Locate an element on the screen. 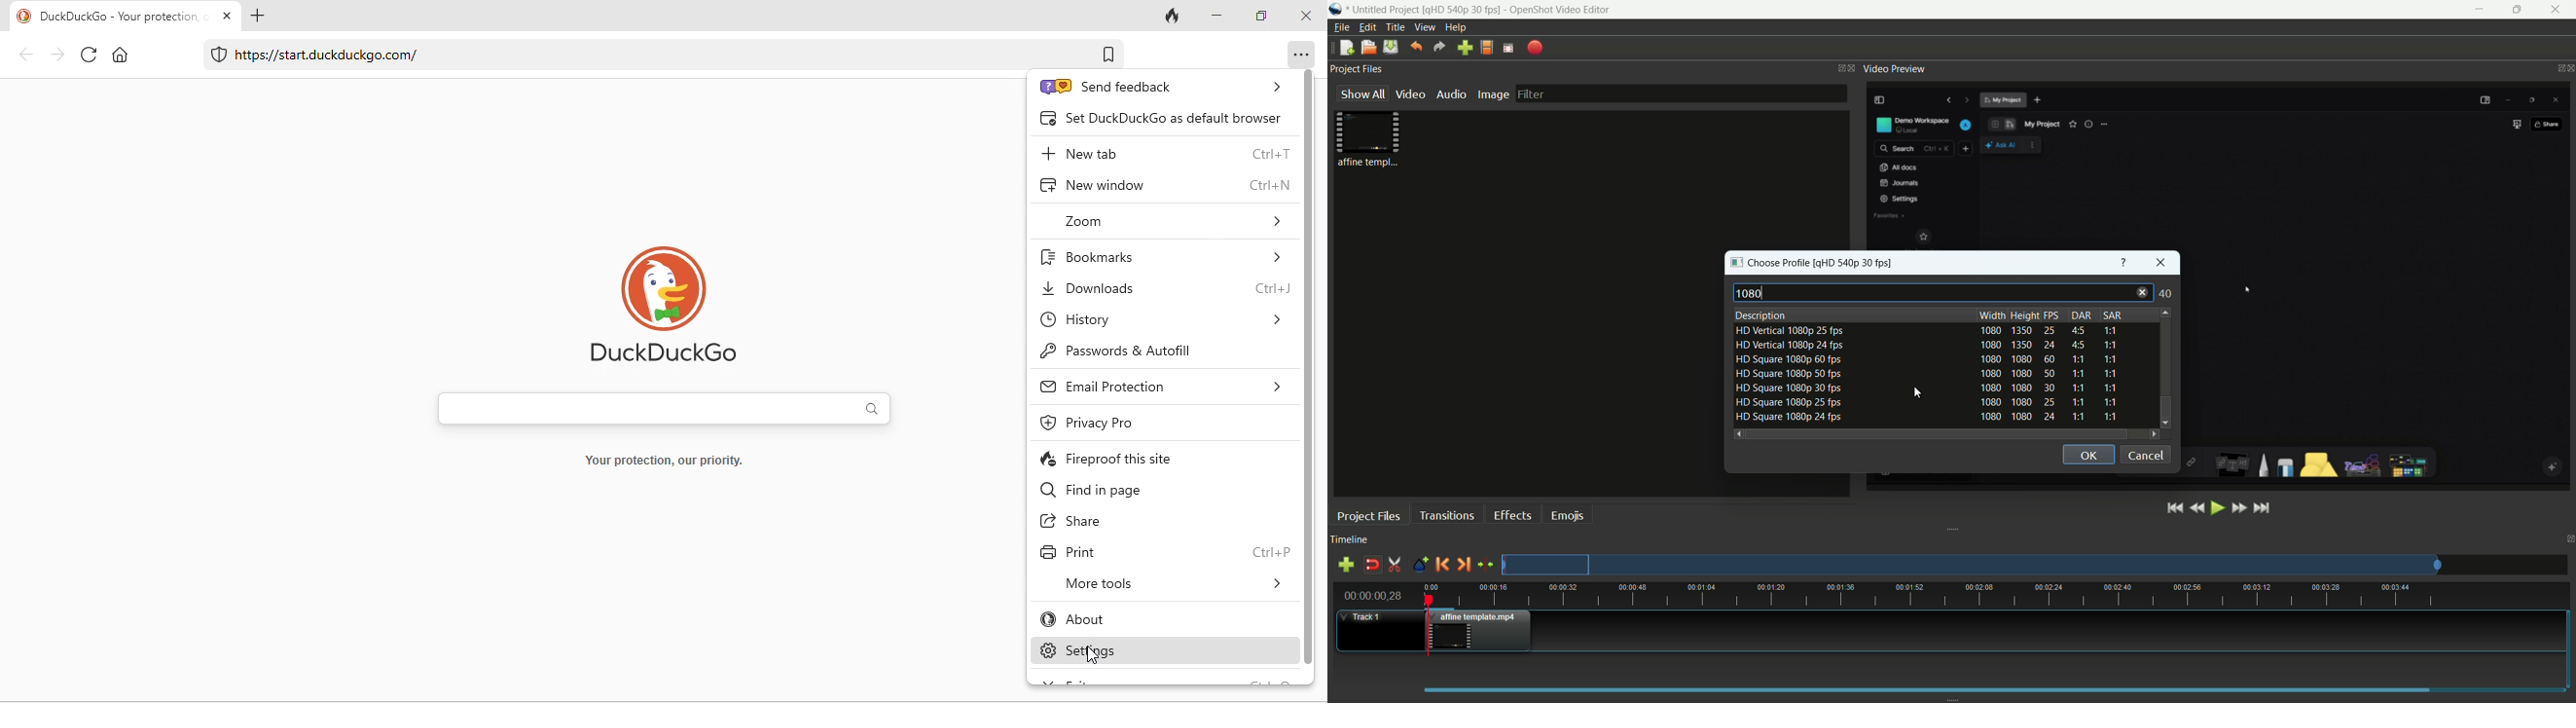 Image resolution: width=2576 pixels, height=728 pixels. enable razor is located at coordinates (1395, 564).